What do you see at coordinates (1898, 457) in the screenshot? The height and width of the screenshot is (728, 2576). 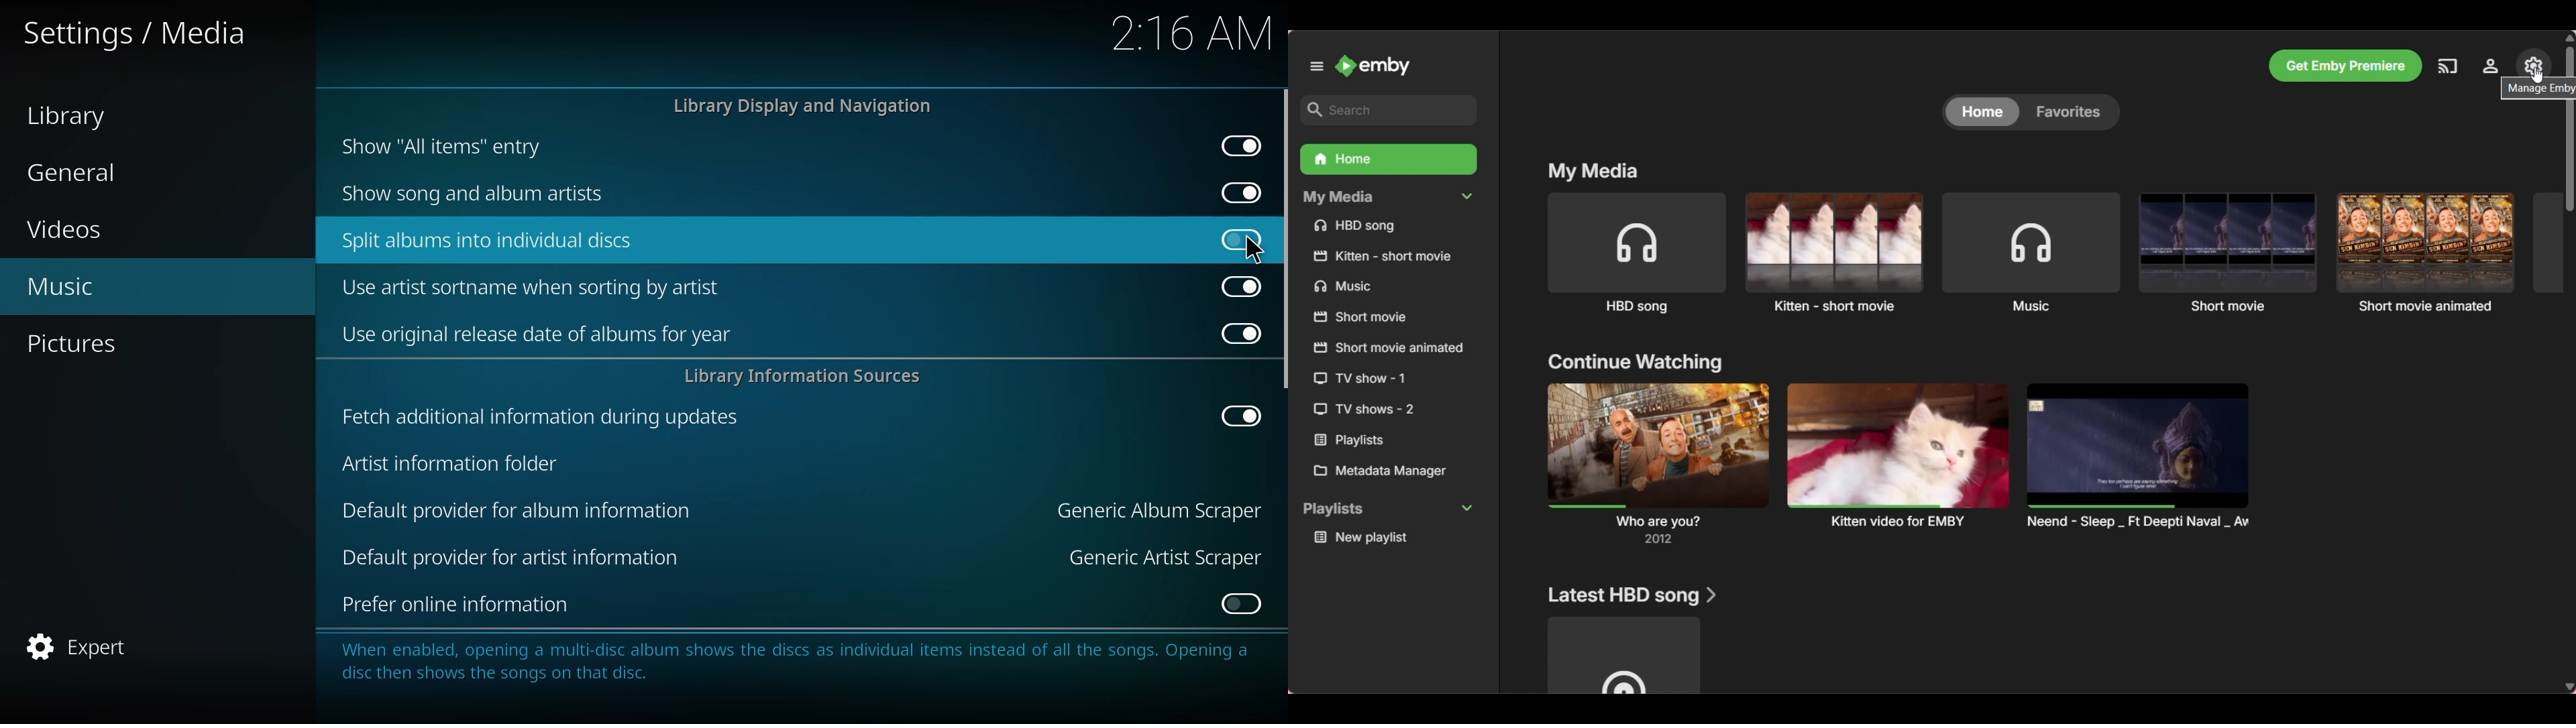 I see `Latest watch` at bounding box center [1898, 457].